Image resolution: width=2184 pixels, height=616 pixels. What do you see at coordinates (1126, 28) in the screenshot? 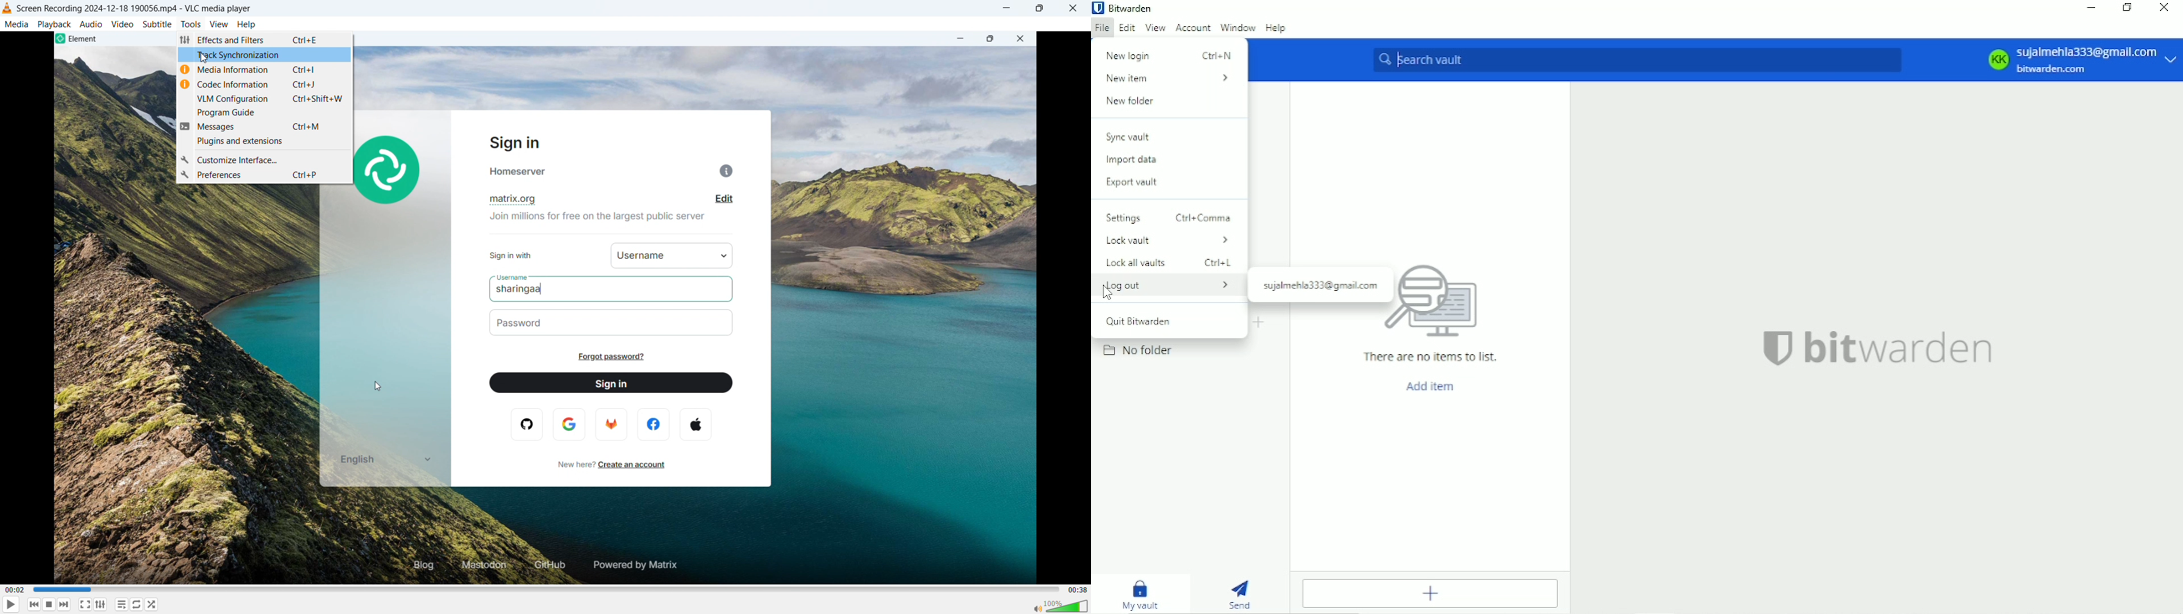
I see `Edit` at bounding box center [1126, 28].